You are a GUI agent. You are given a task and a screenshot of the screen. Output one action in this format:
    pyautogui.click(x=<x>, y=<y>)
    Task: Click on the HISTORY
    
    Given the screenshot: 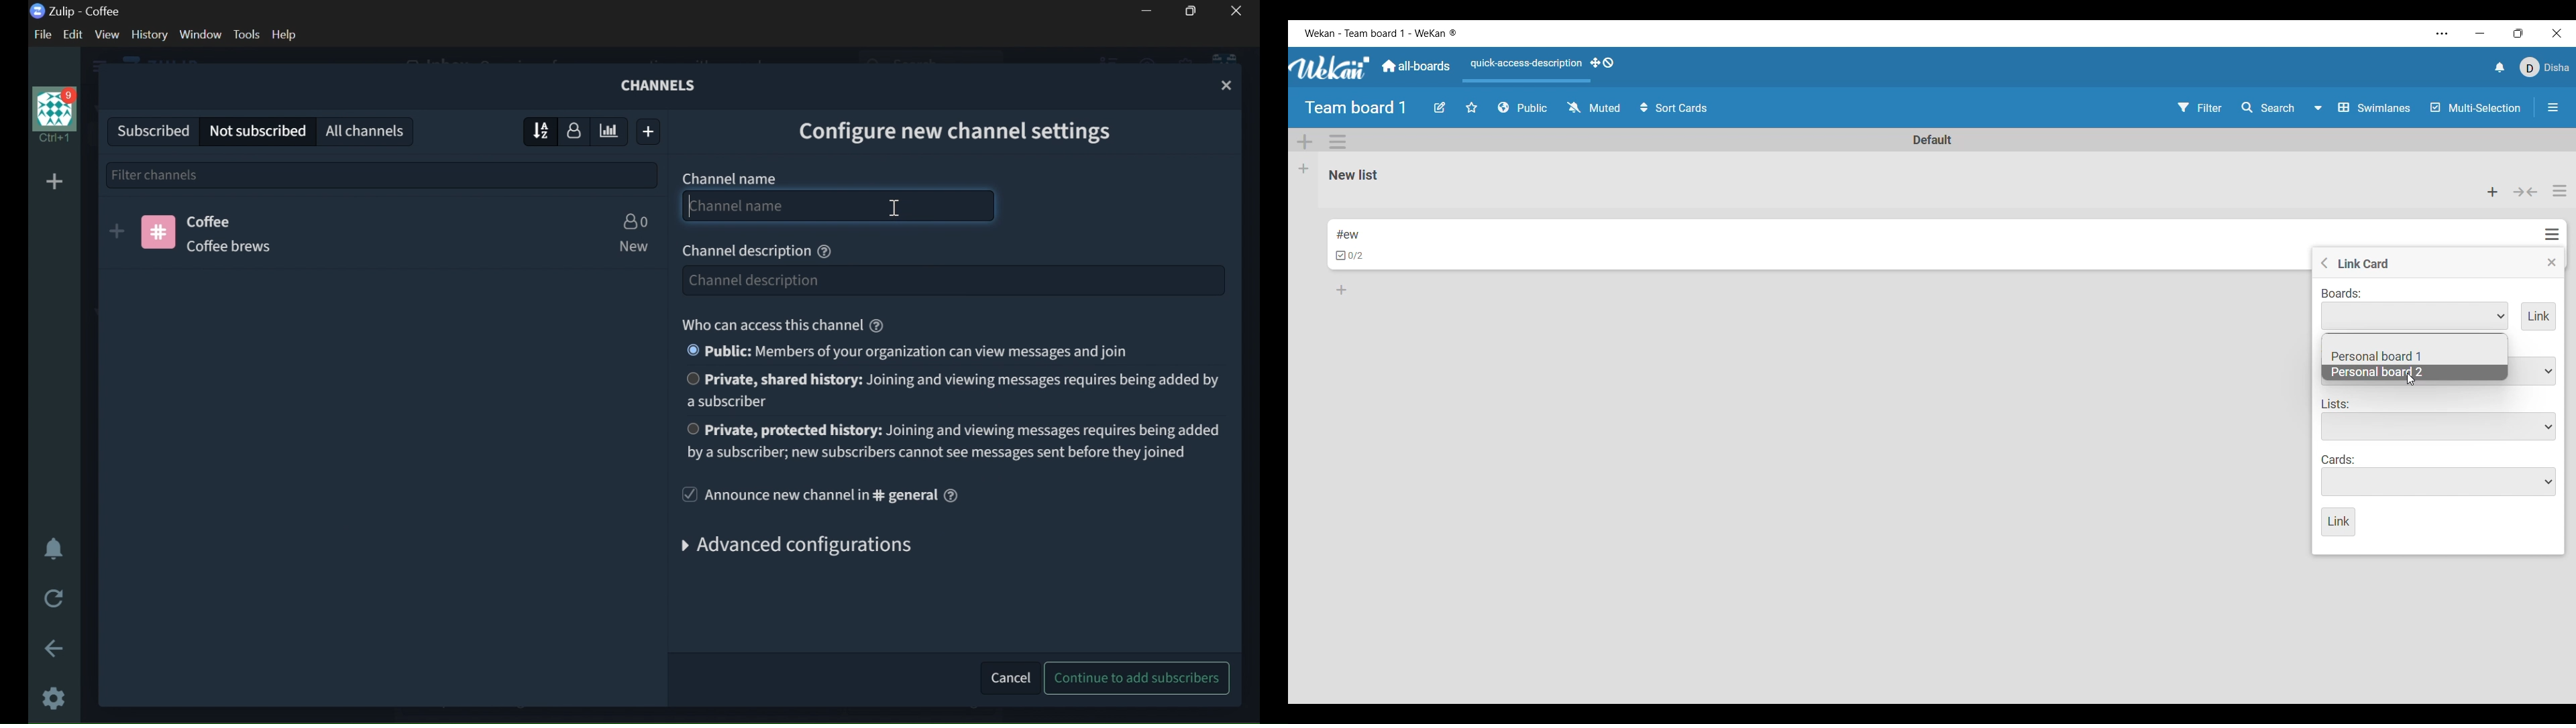 What is the action you would take?
    pyautogui.click(x=150, y=34)
    